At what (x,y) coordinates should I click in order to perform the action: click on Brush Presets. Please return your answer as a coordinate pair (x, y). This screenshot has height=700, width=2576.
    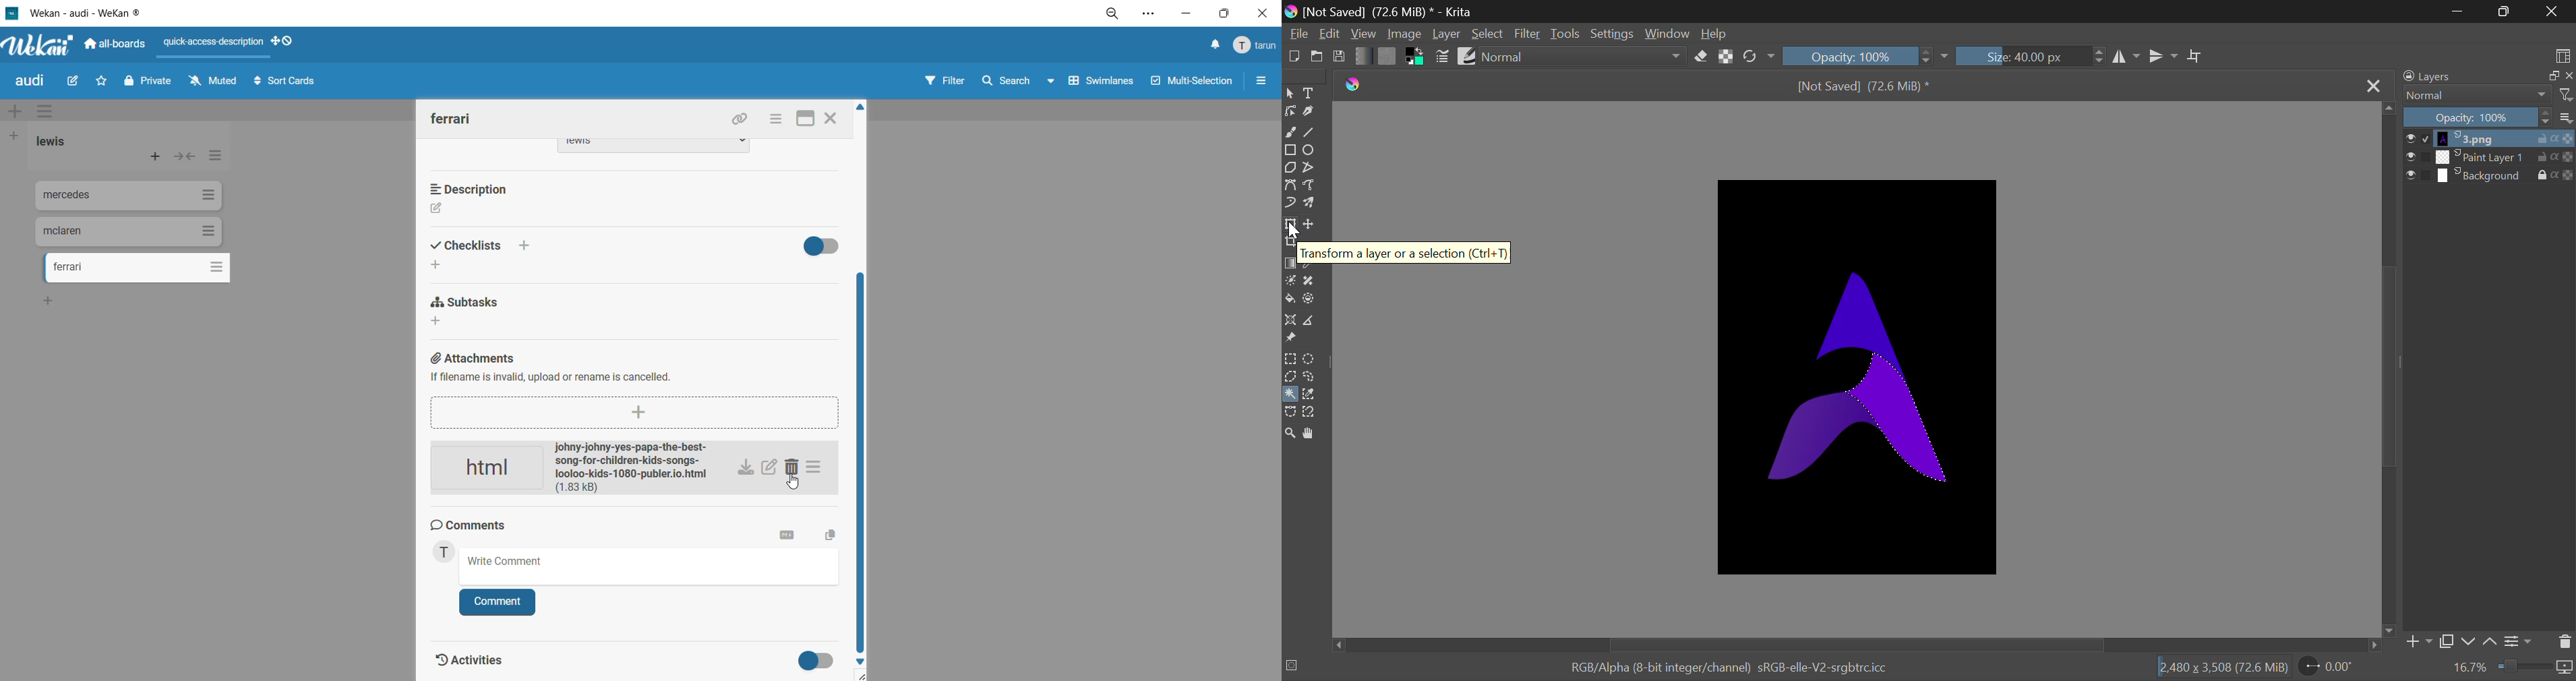
    Looking at the image, I should click on (1466, 56).